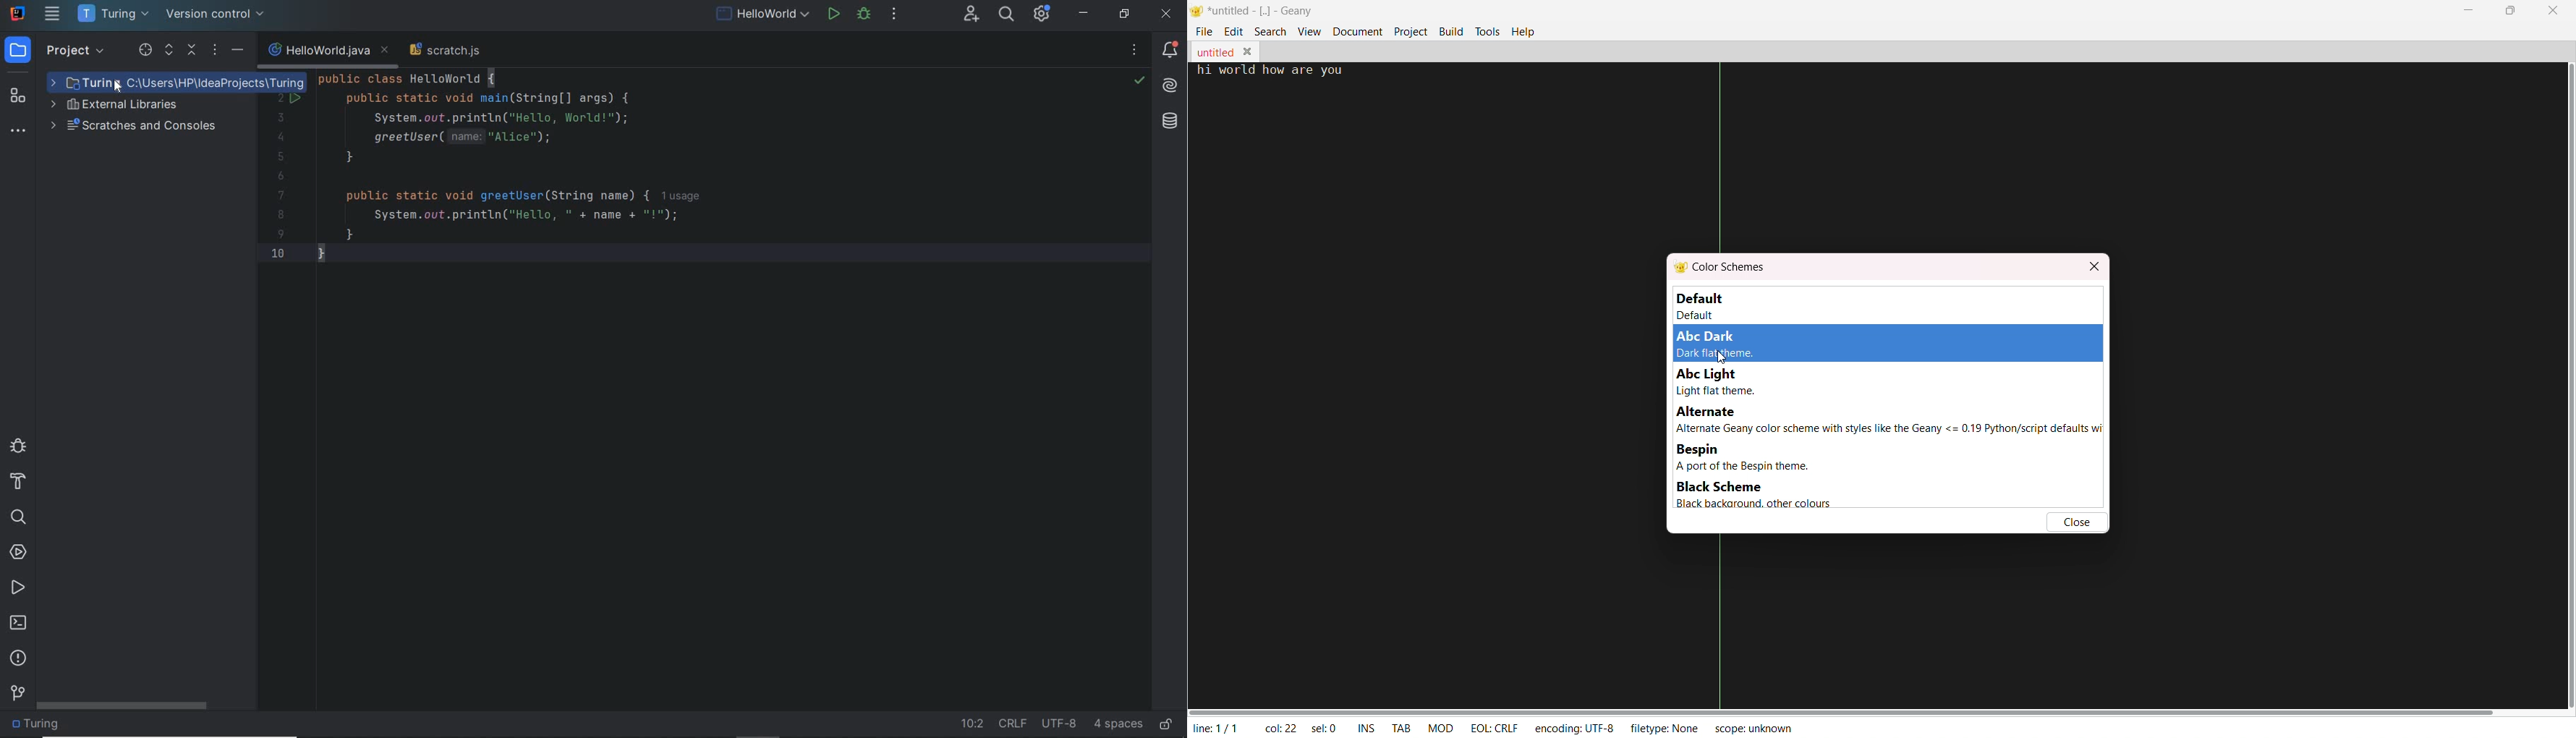  Describe the element at coordinates (20, 484) in the screenshot. I see `build` at that location.